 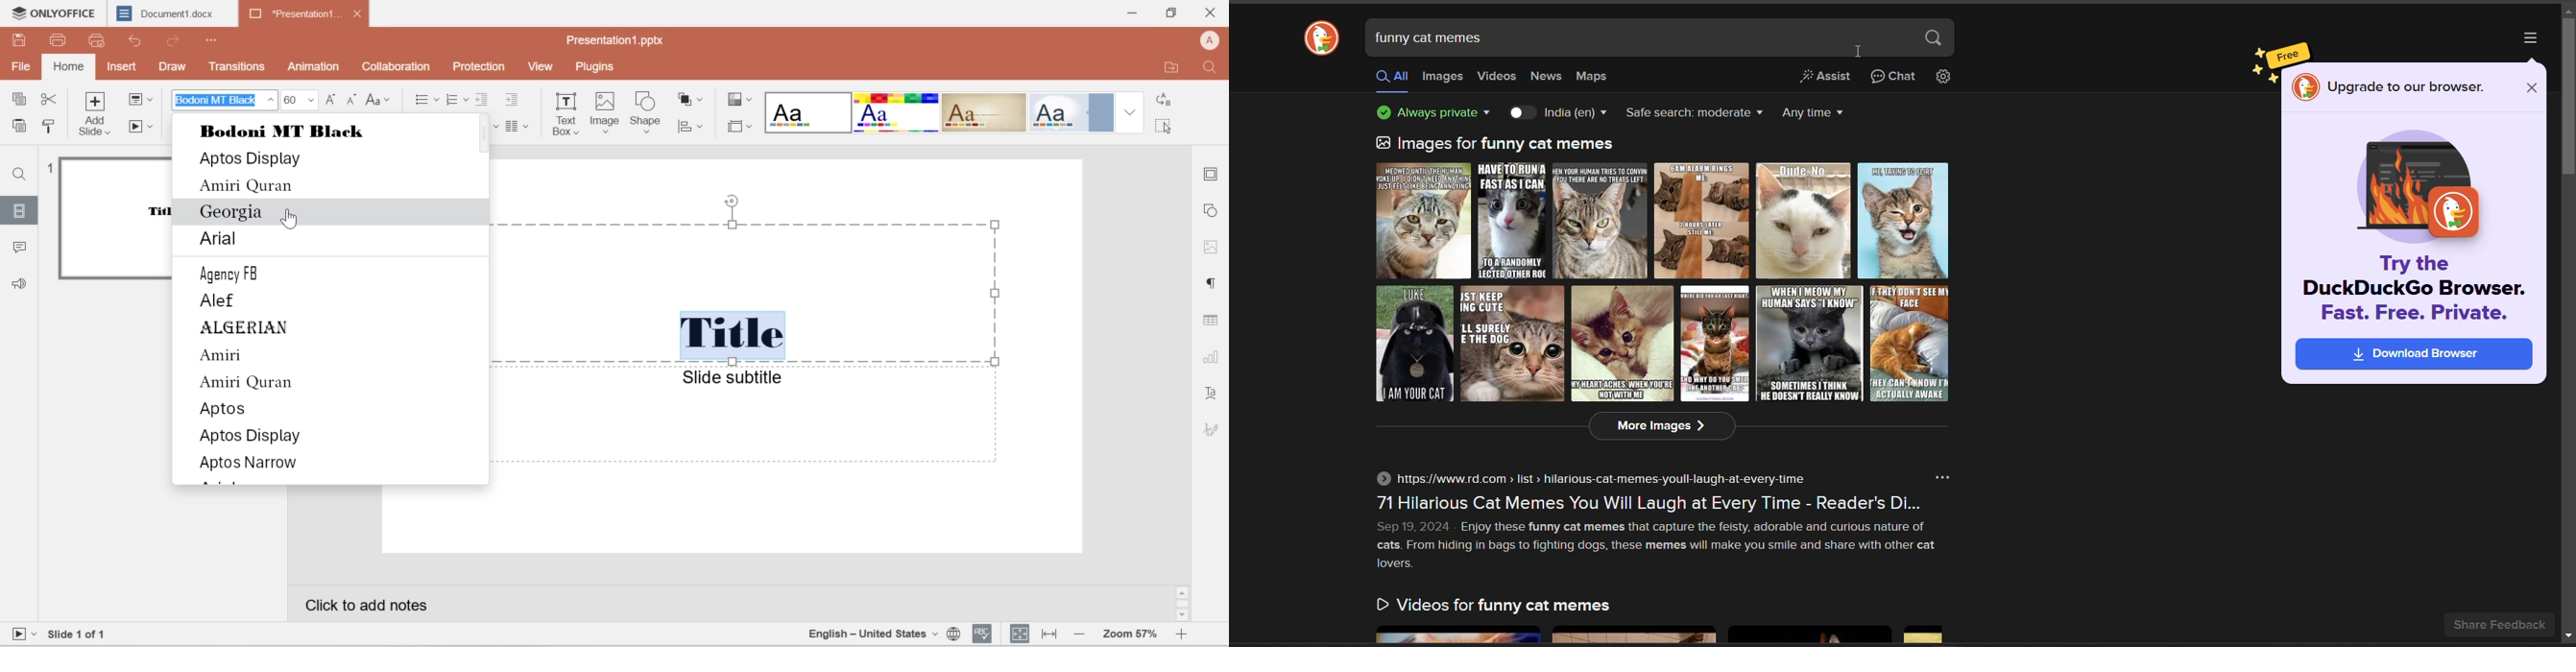 What do you see at coordinates (22, 101) in the screenshot?
I see `copy` at bounding box center [22, 101].